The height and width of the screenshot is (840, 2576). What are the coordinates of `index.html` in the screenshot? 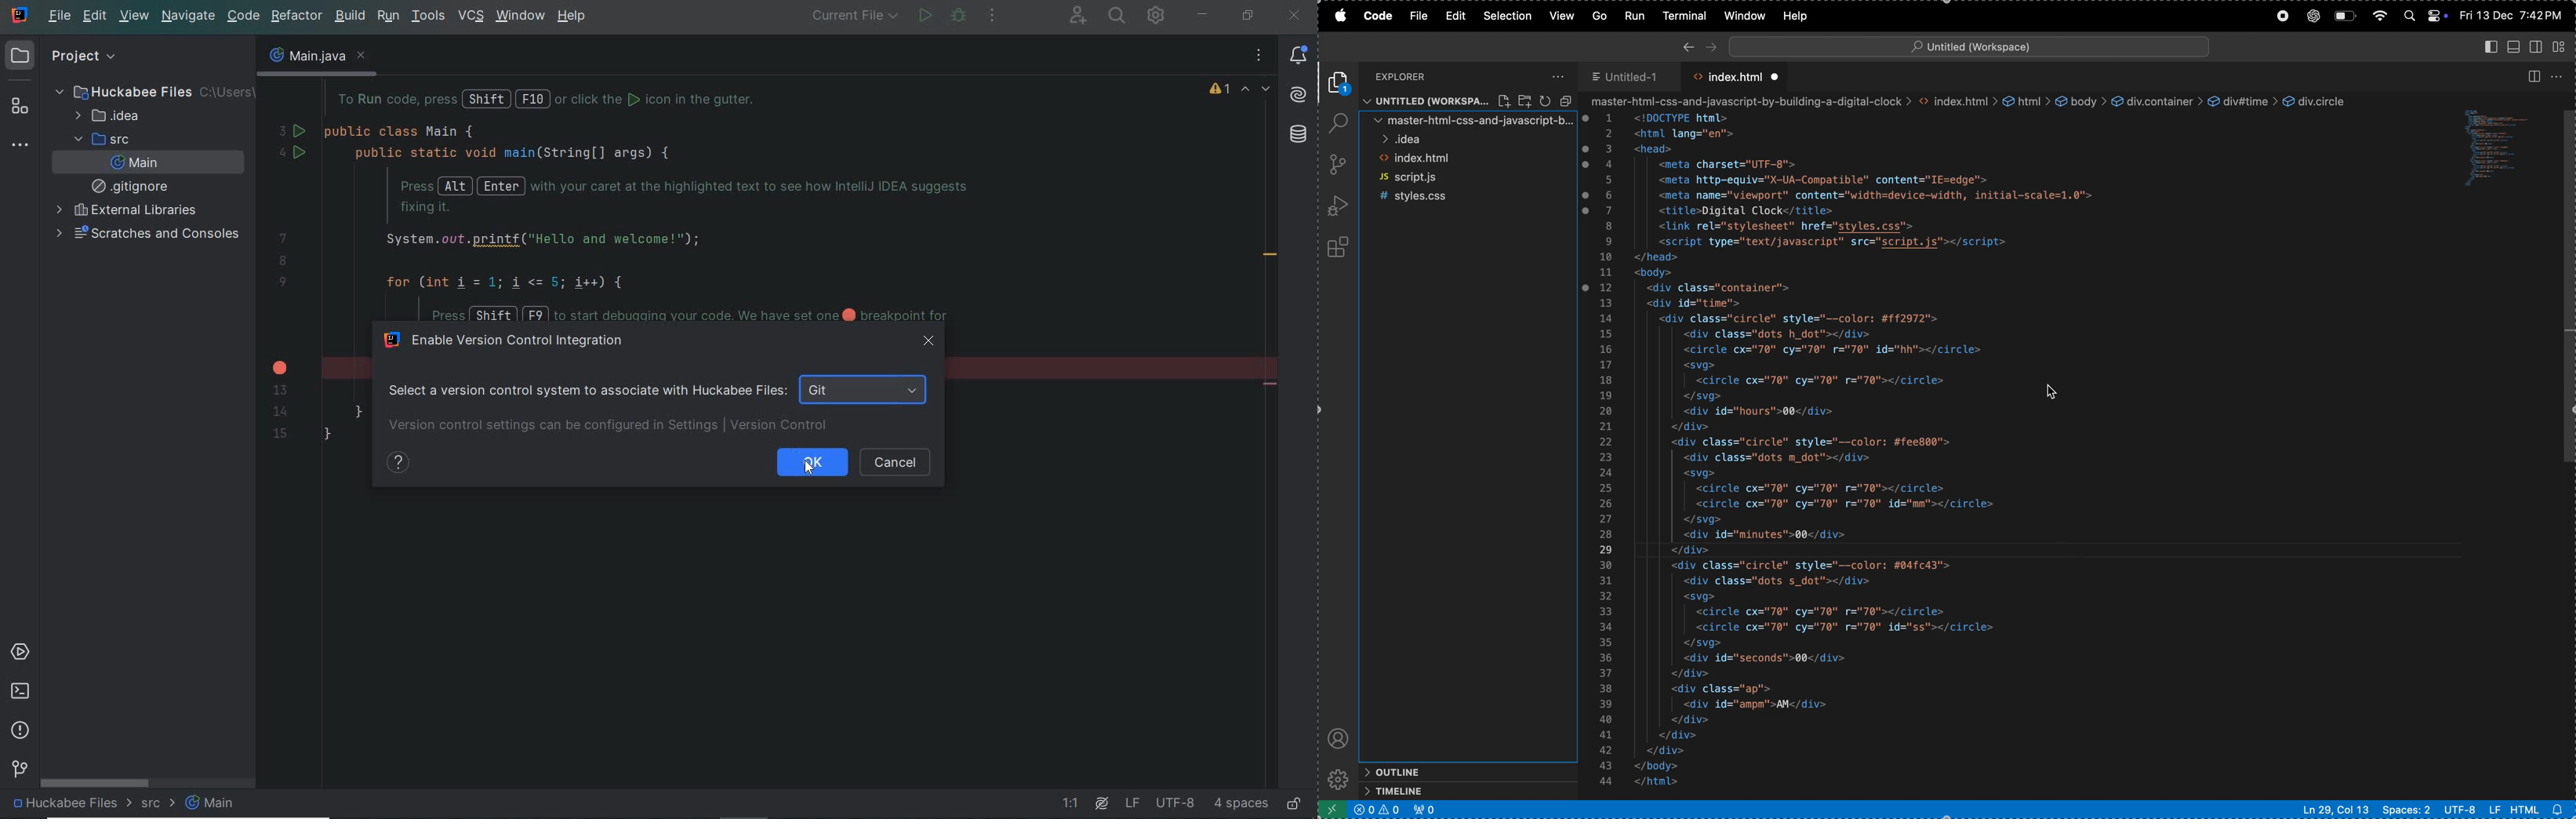 It's located at (1468, 160).